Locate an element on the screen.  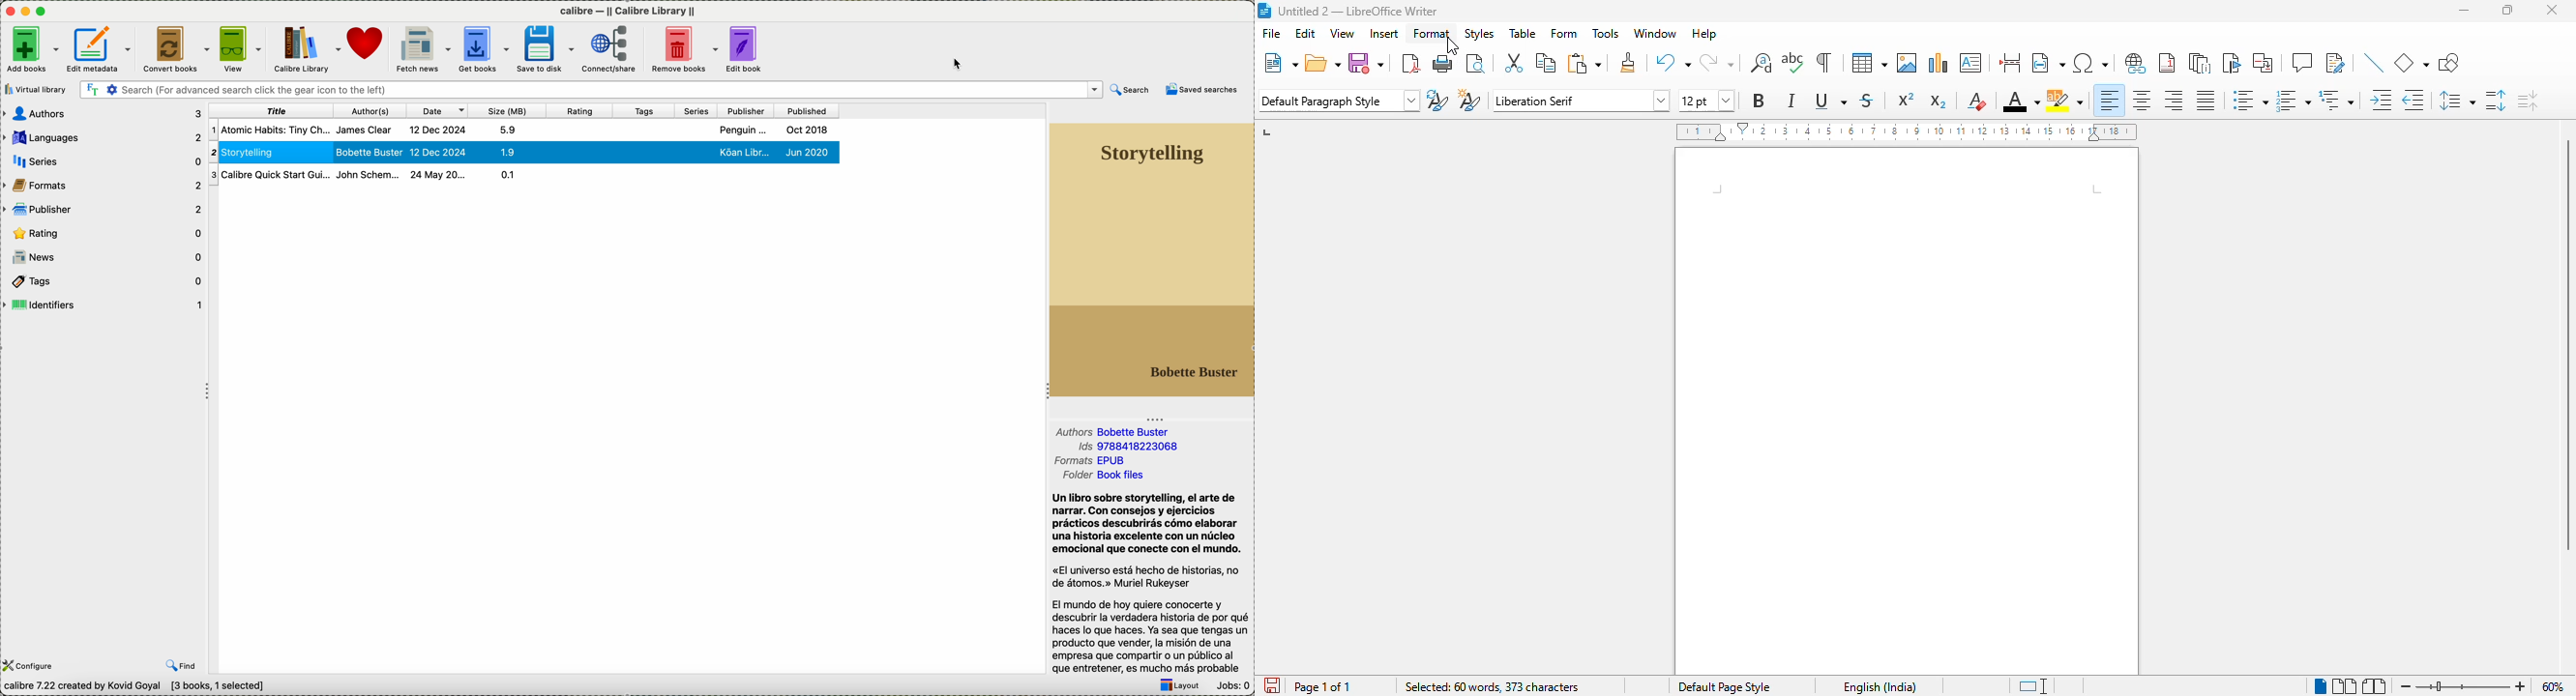
table is located at coordinates (1869, 62).